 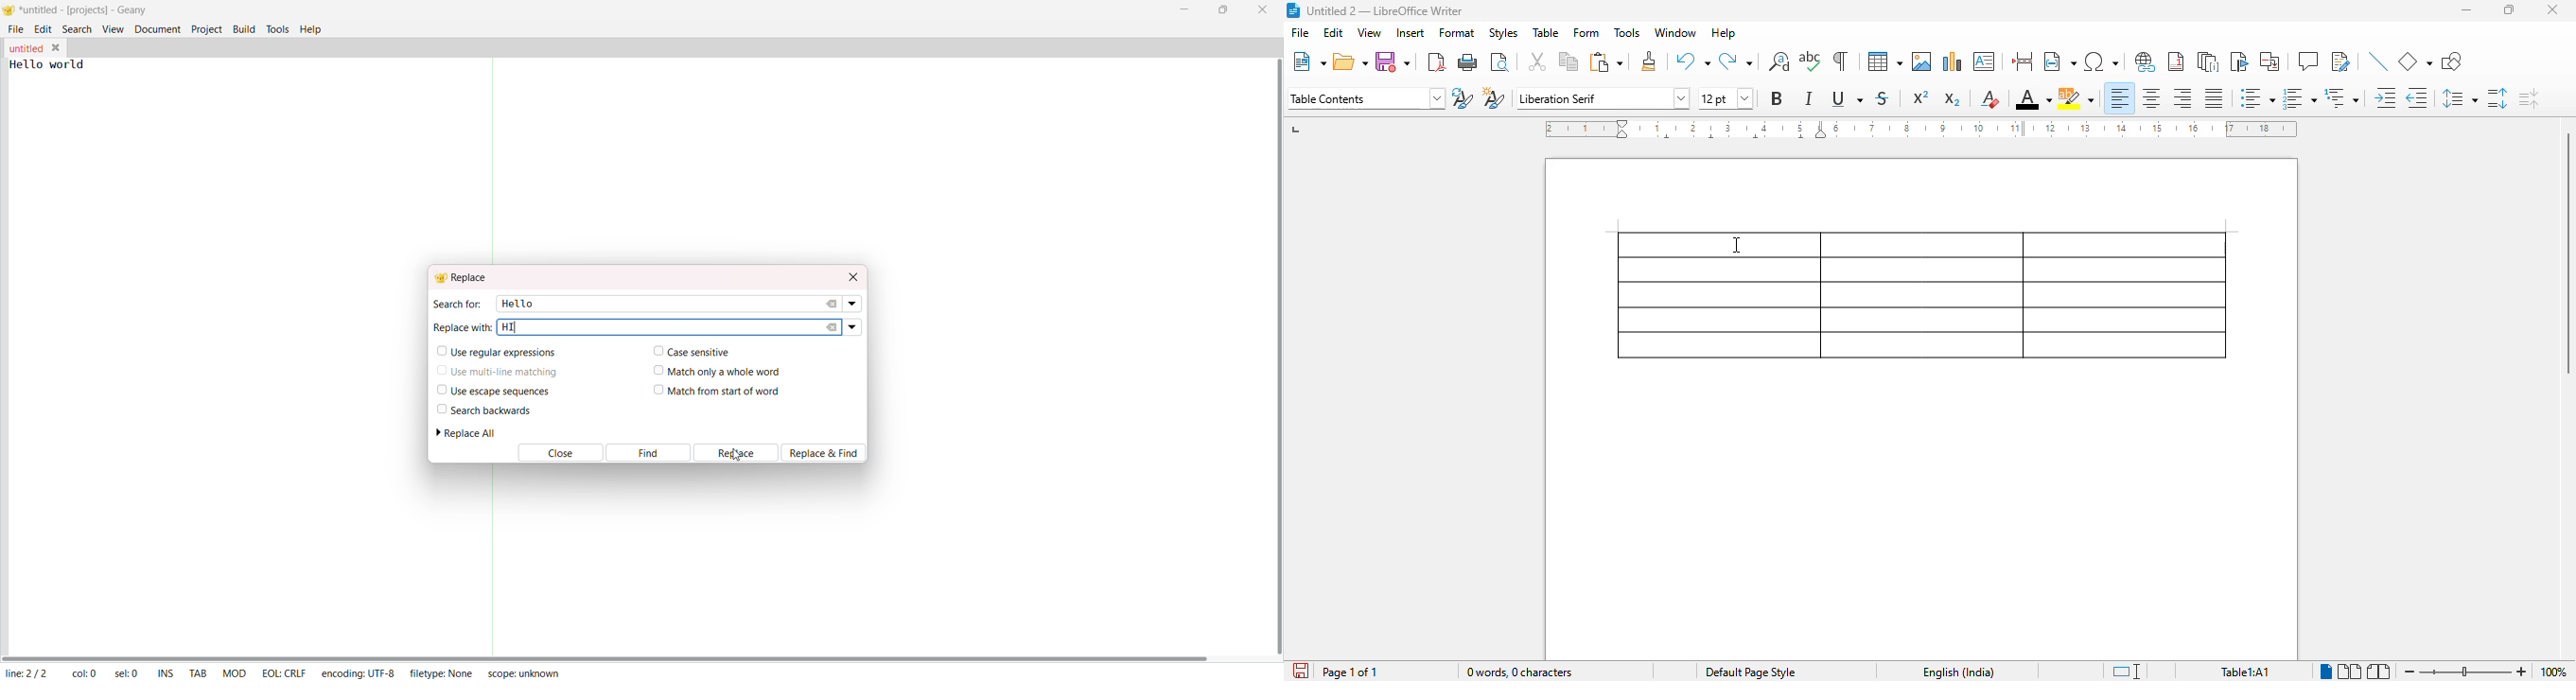 What do you see at coordinates (2342, 97) in the screenshot?
I see `select outline format` at bounding box center [2342, 97].